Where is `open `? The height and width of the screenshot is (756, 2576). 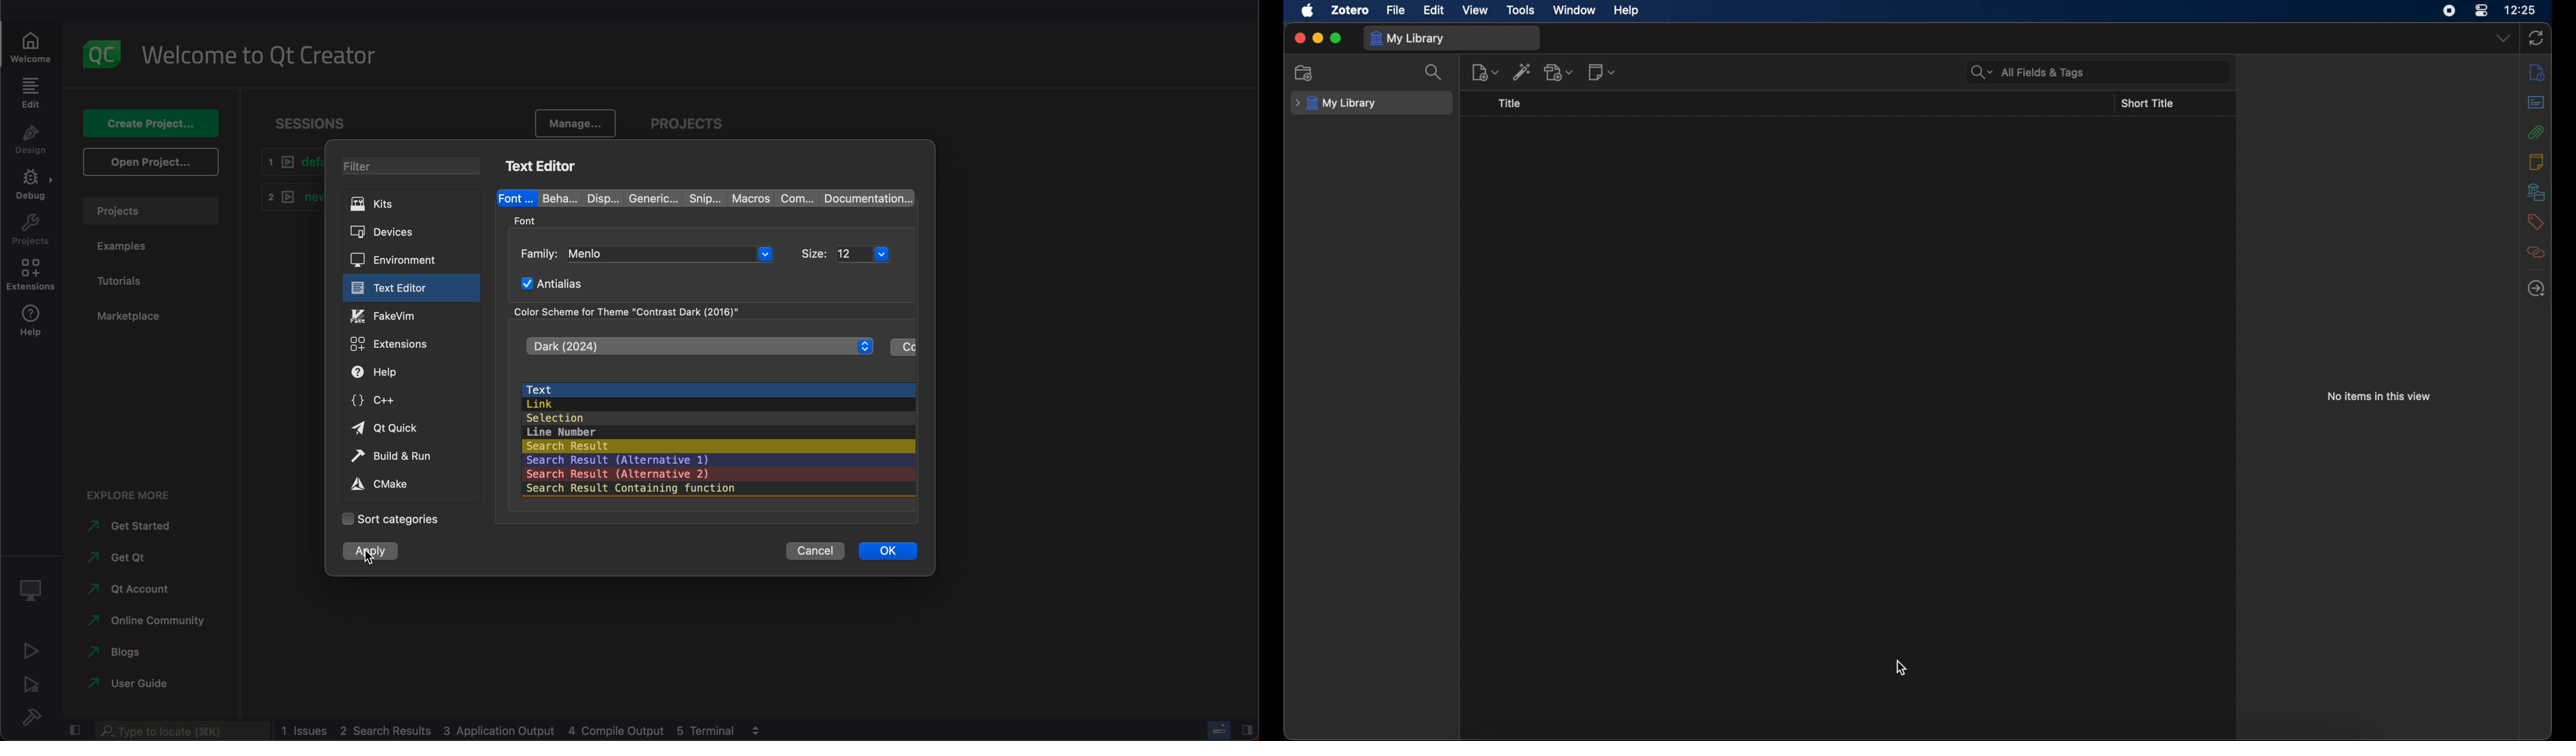
open  is located at coordinates (150, 164).